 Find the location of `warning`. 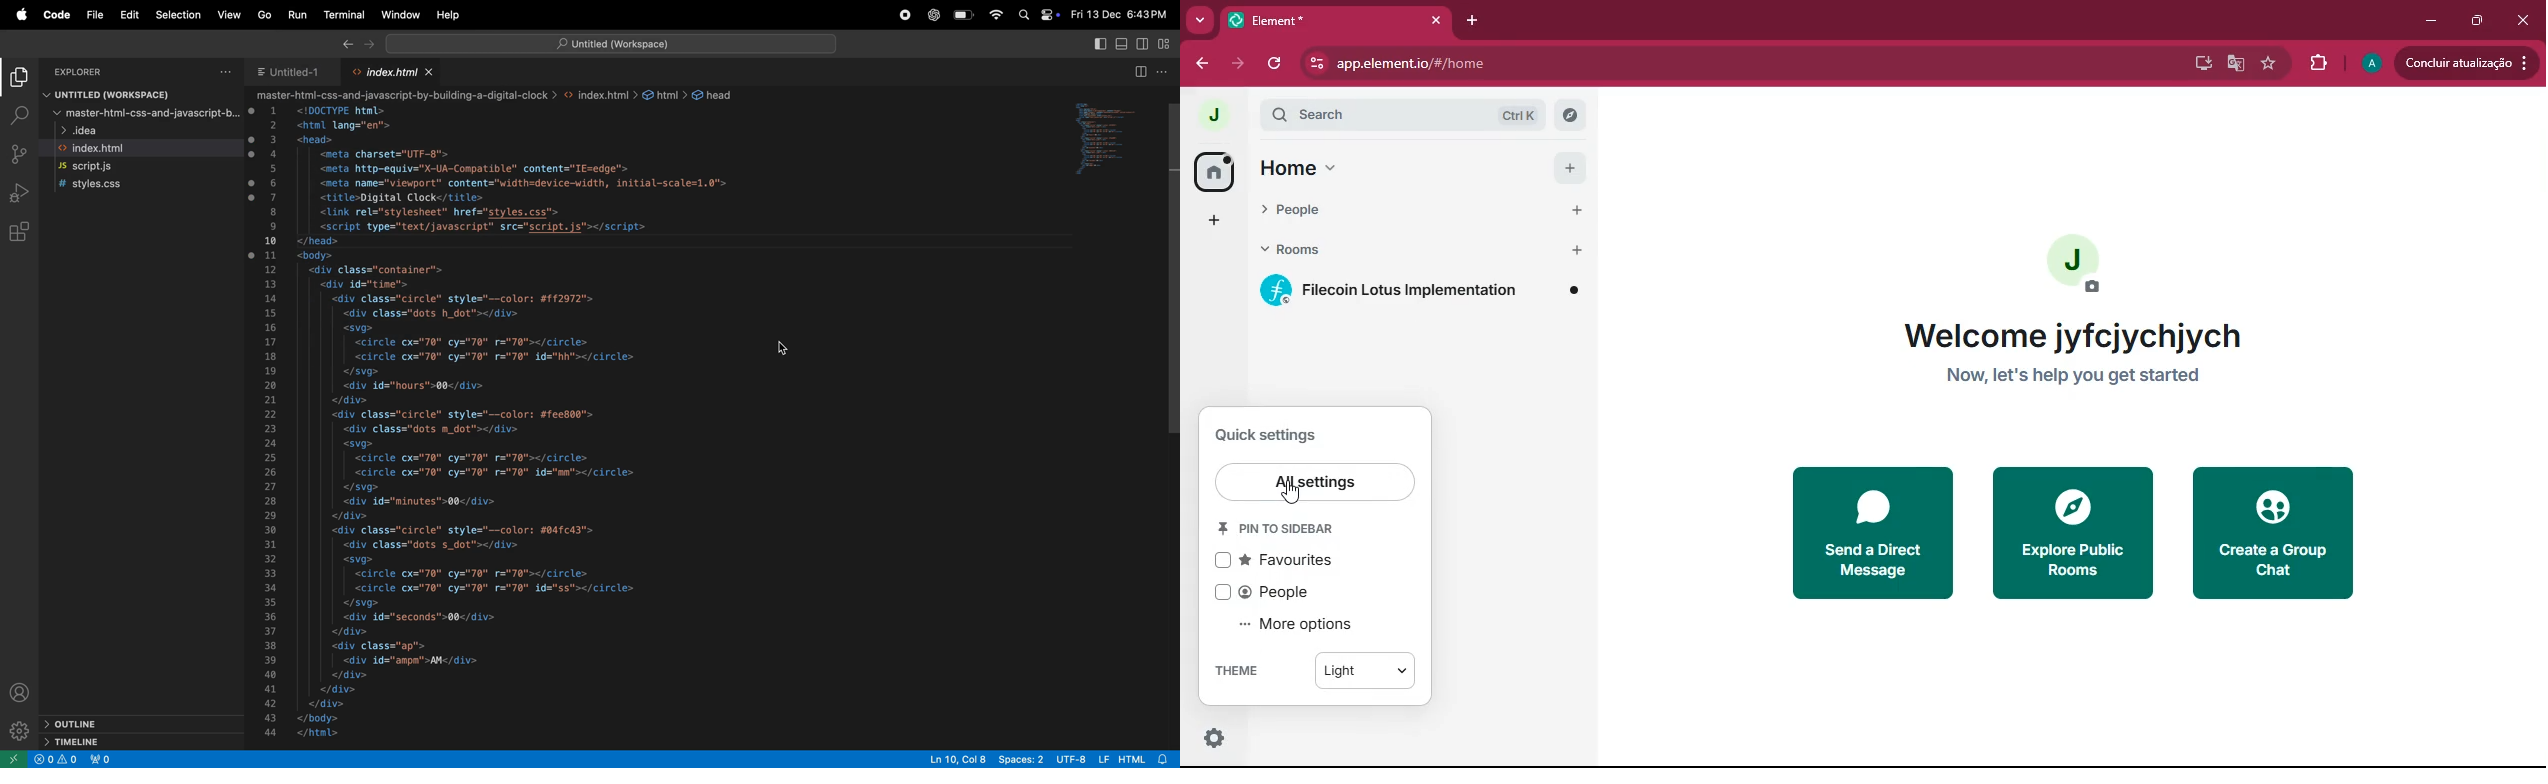

warning is located at coordinates (55, 761).